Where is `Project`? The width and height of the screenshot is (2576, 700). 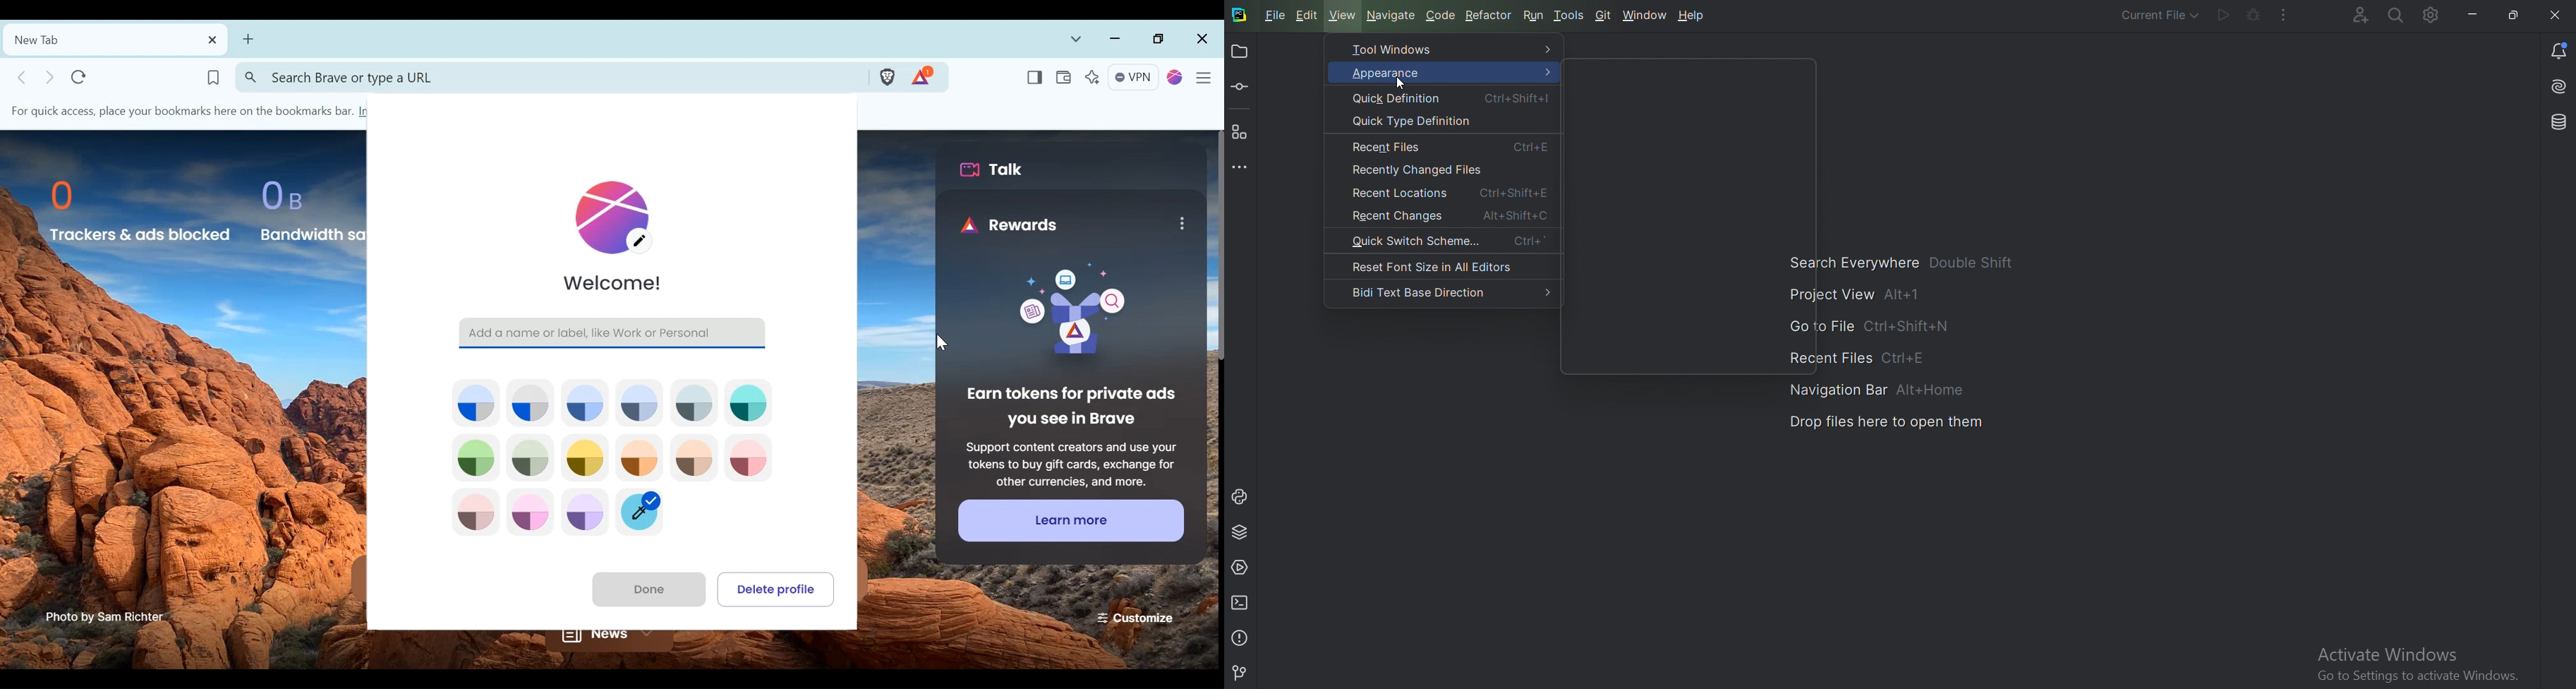 Project is located at coordinates (1240, 53).